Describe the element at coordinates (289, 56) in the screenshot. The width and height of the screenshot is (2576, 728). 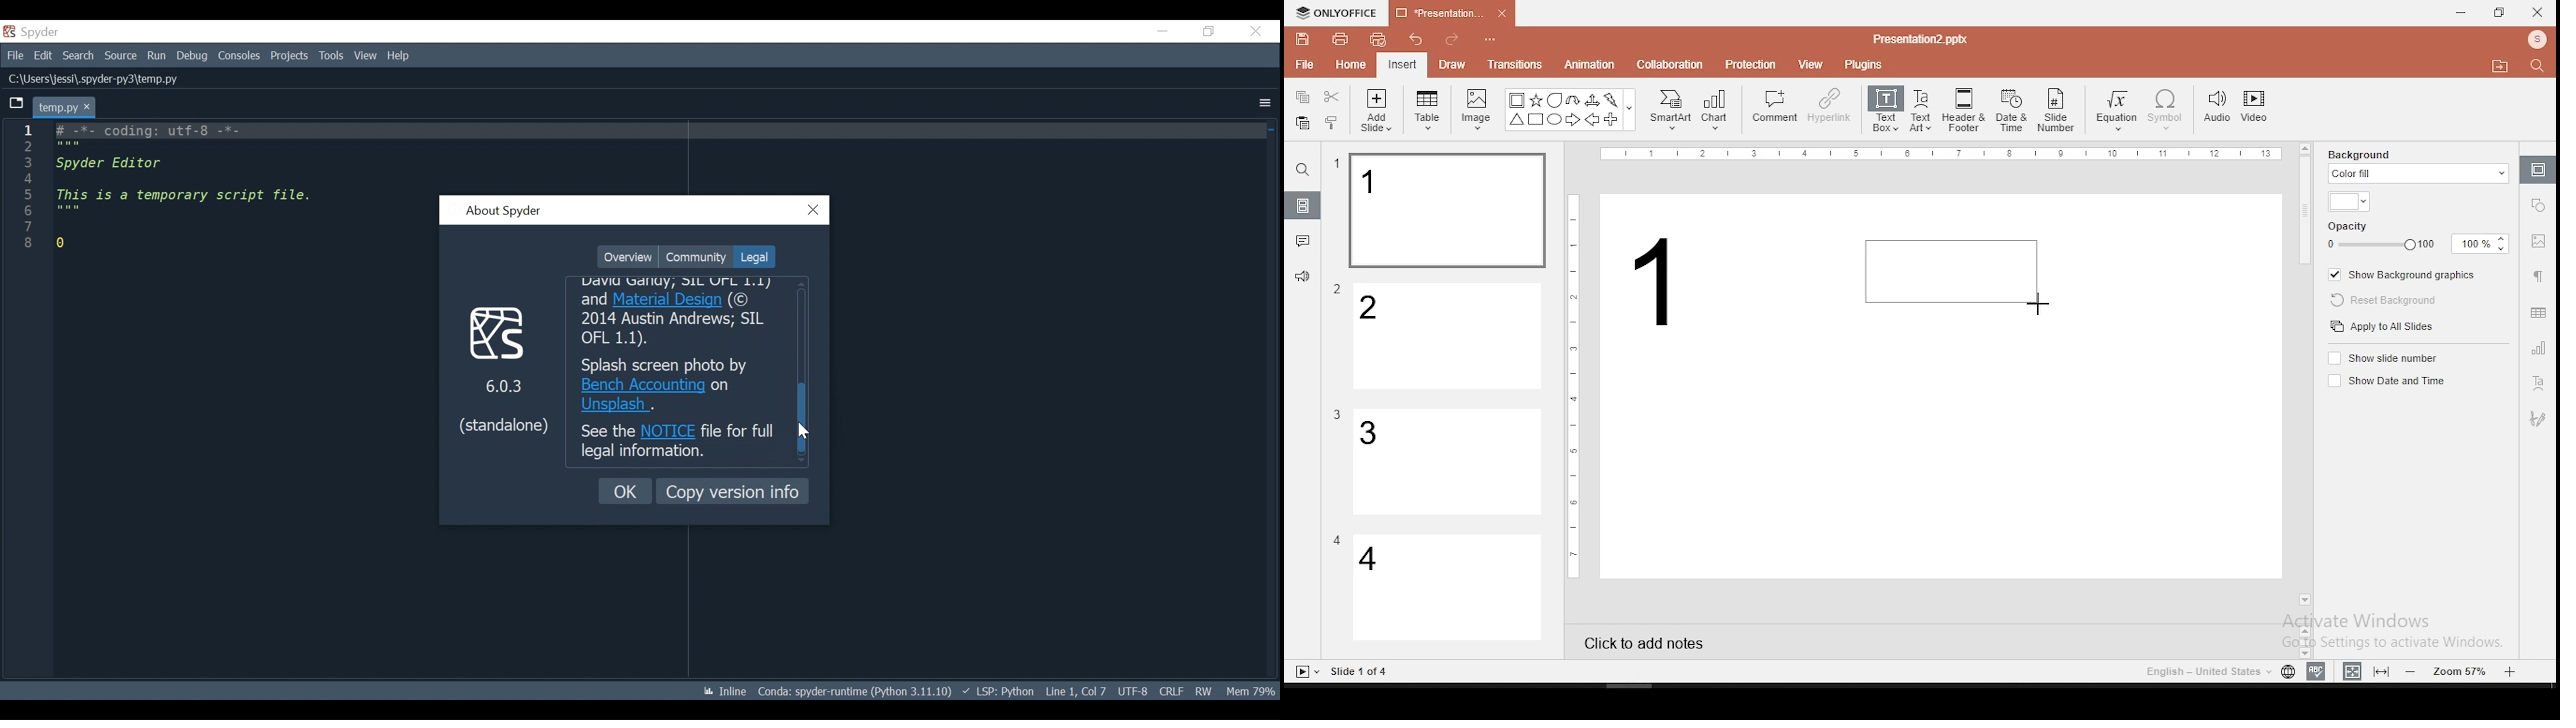
I see `Projects` at that location.